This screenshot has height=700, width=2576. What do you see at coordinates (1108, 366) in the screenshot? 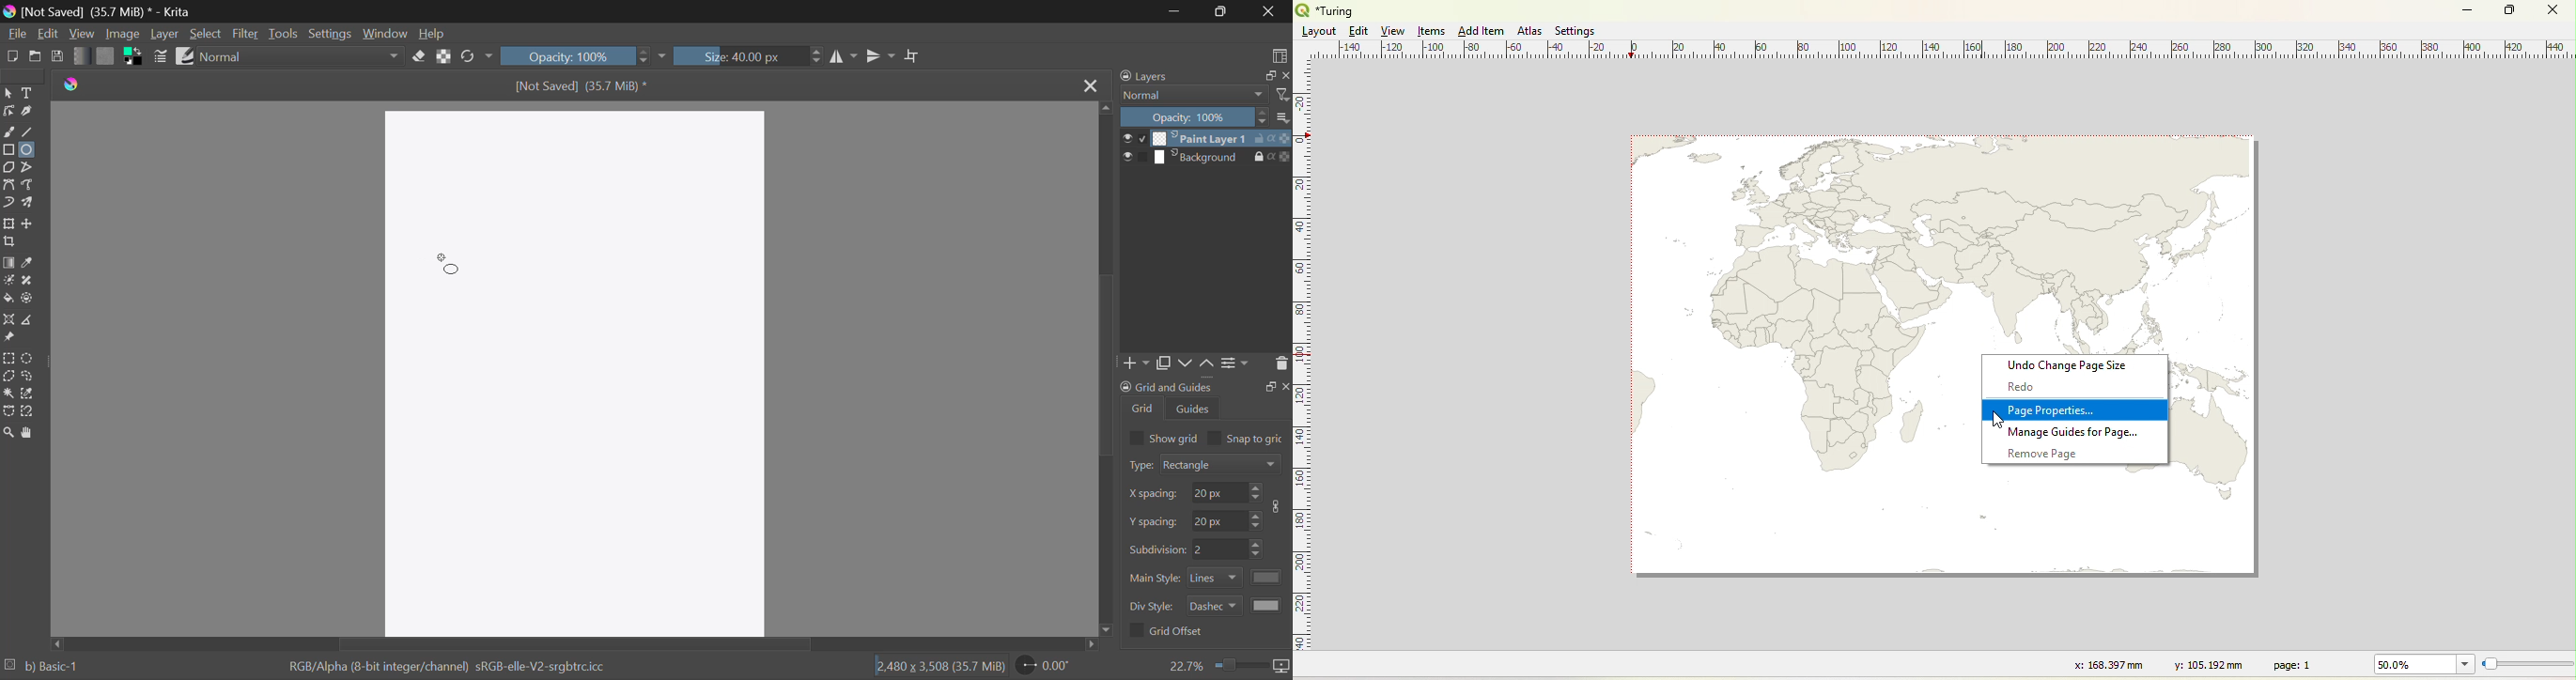
I see `Scroll Bar` at bounding box center [1108, 366].